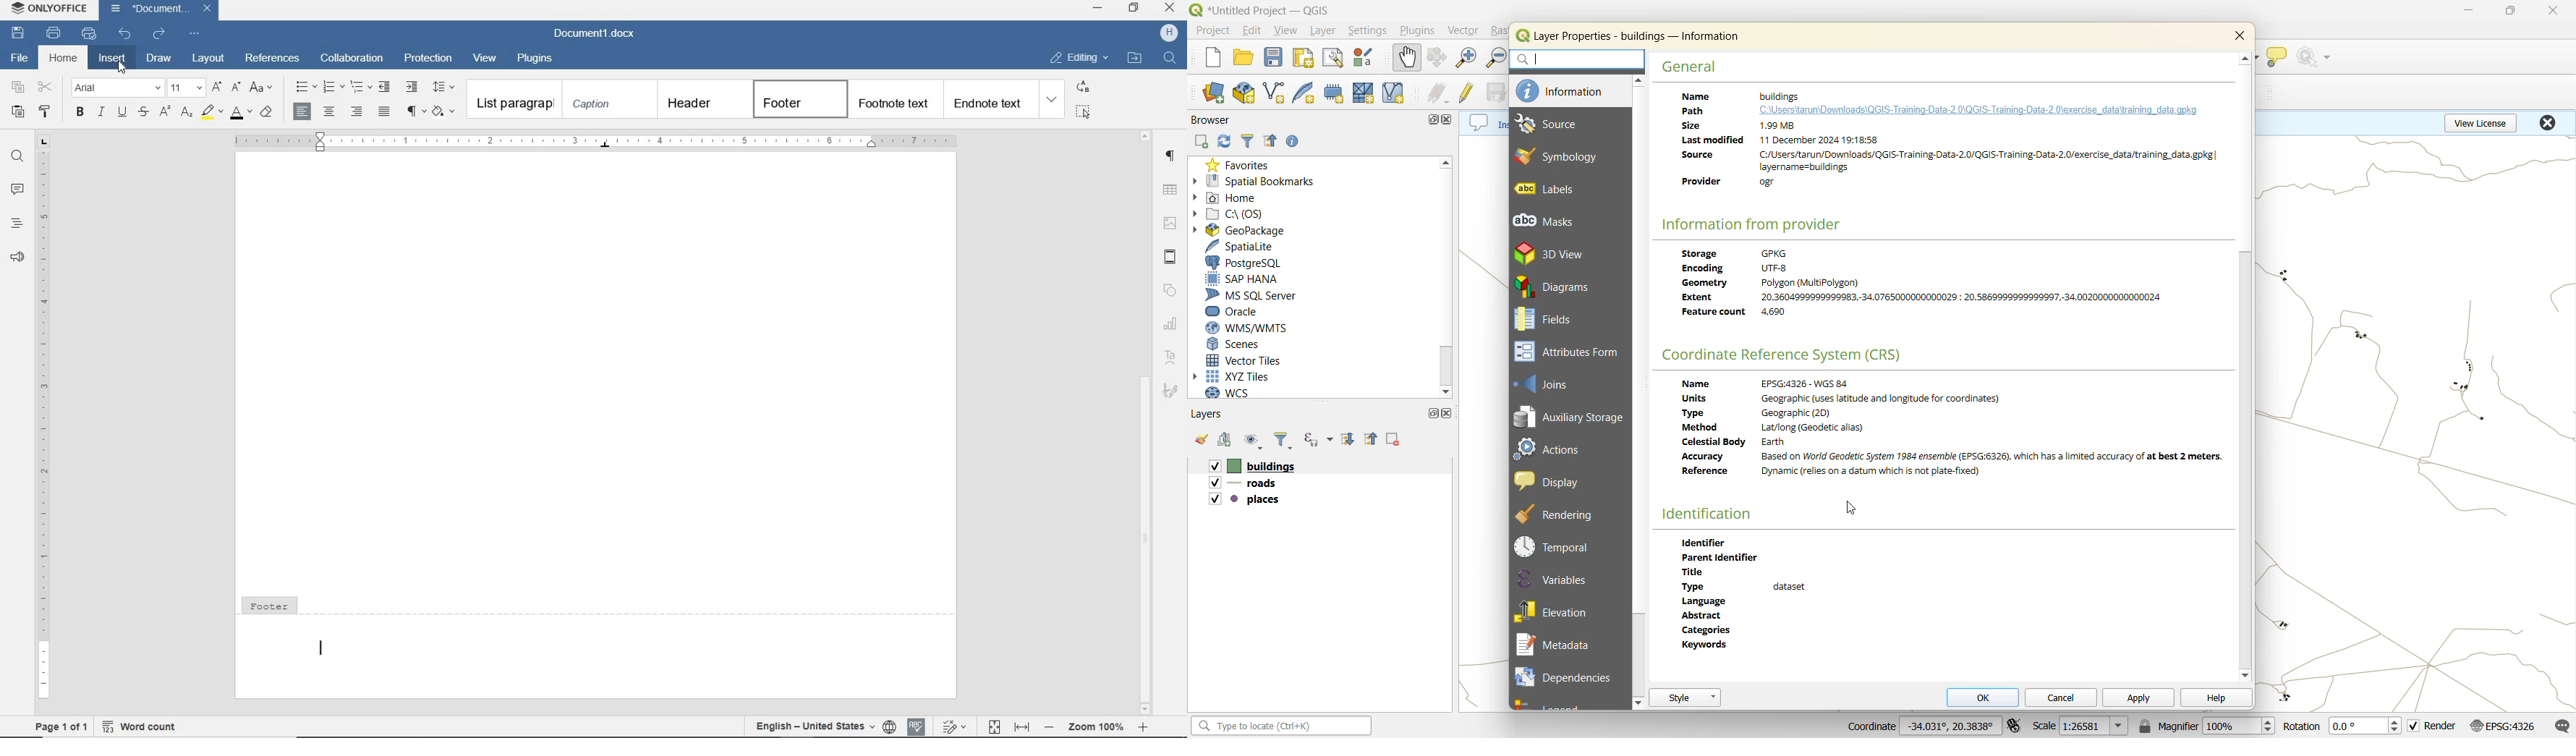 This screenshot has width=2576, height=756. Describe the element at coordinates (1173, 395) in the screenshot. I see `Signature` at that location.